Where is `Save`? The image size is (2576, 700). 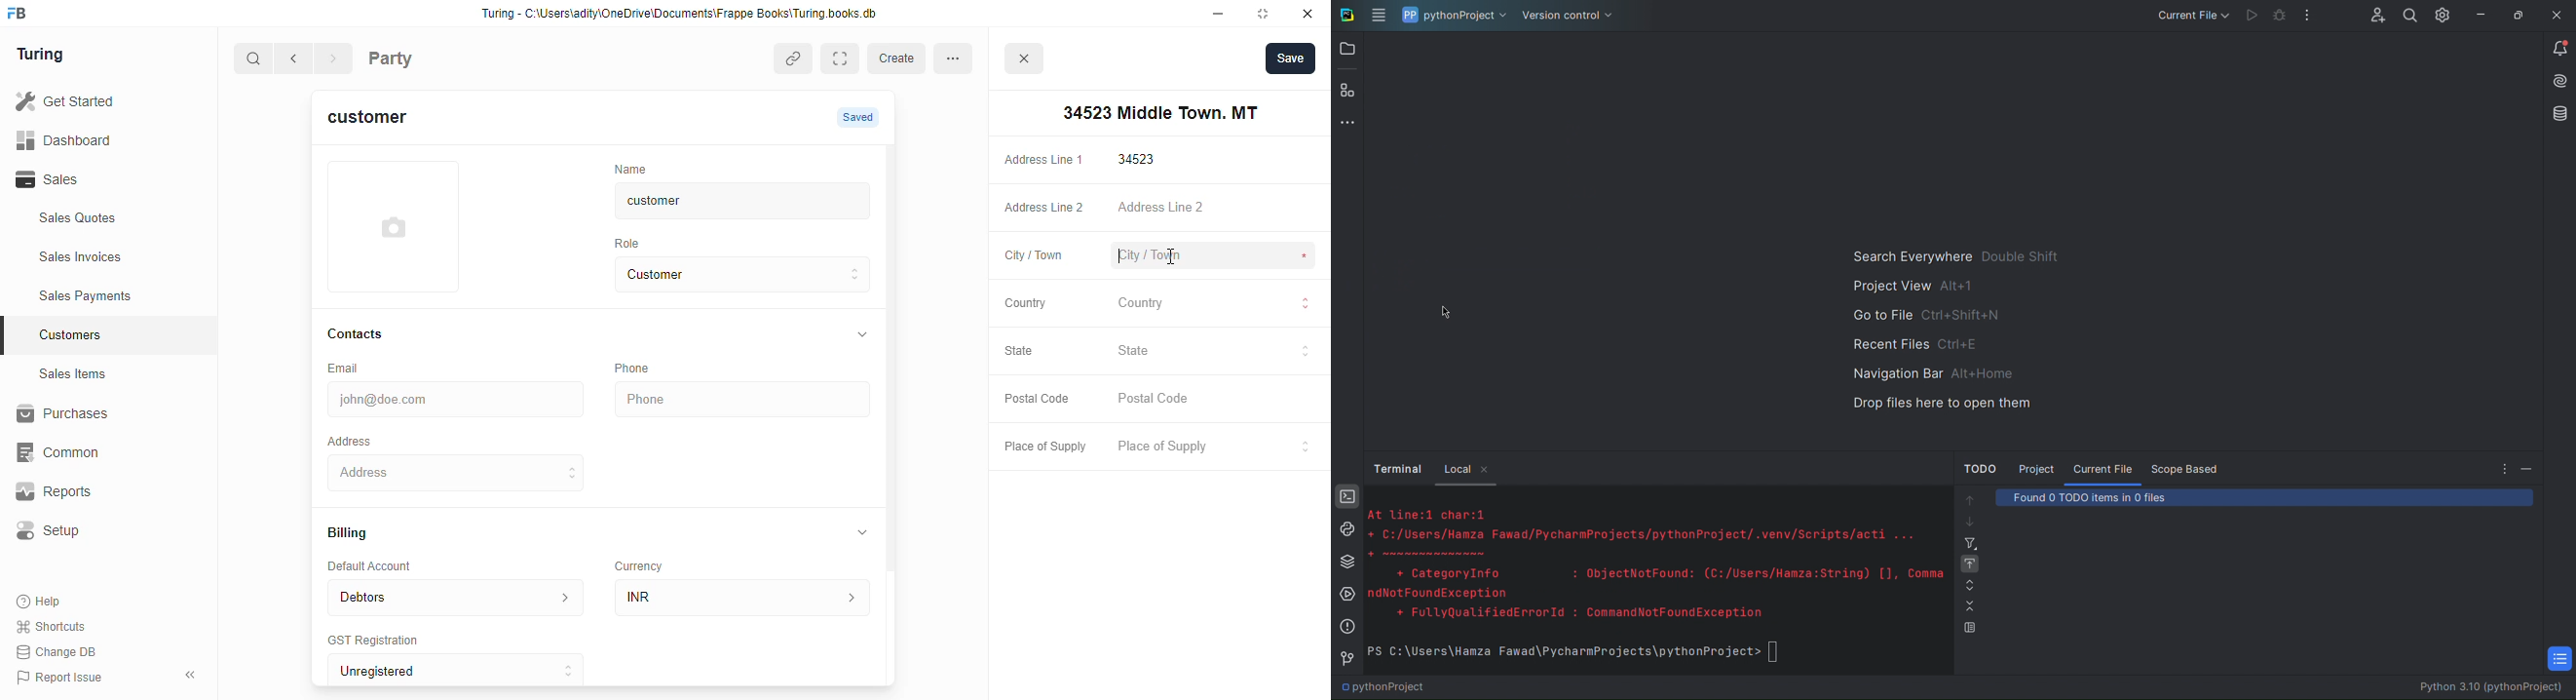 Save is located at coordinates (1290, 58).